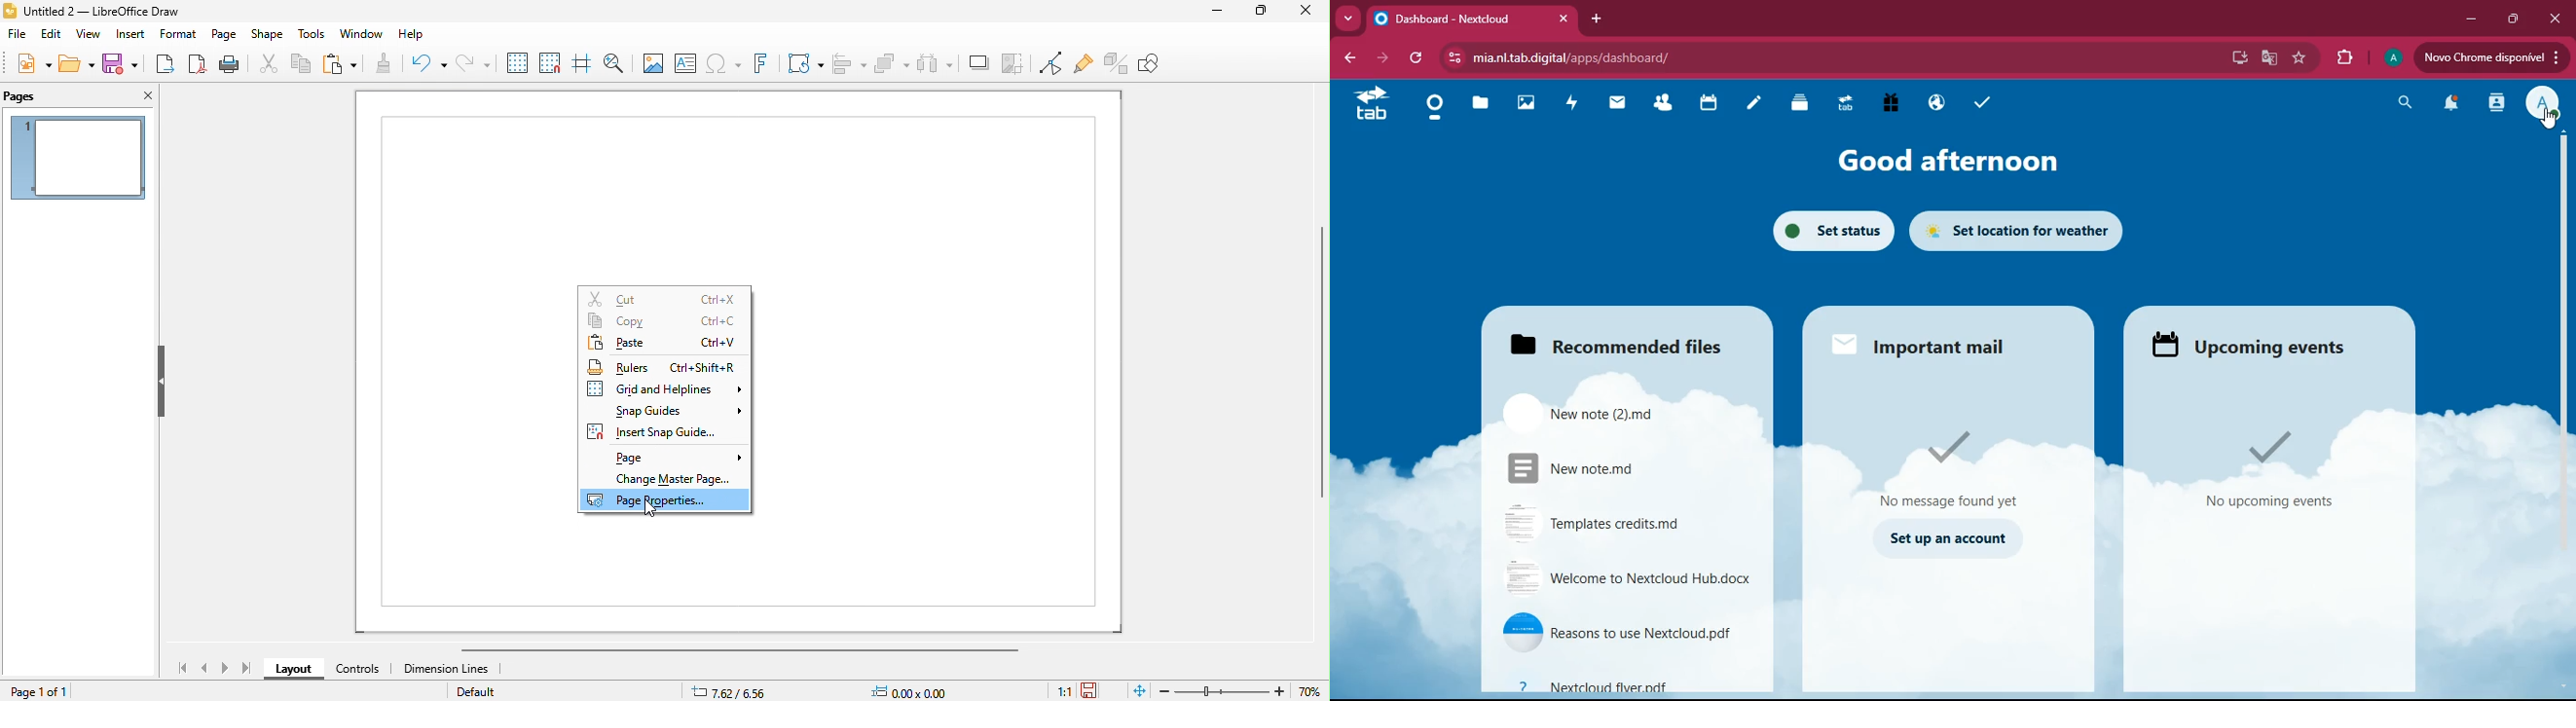 Image resolution: width=2576 pixels, height=728 pixels. Describe the element at coordinates (482, 692) in the screenshot. I see `default` at that location.